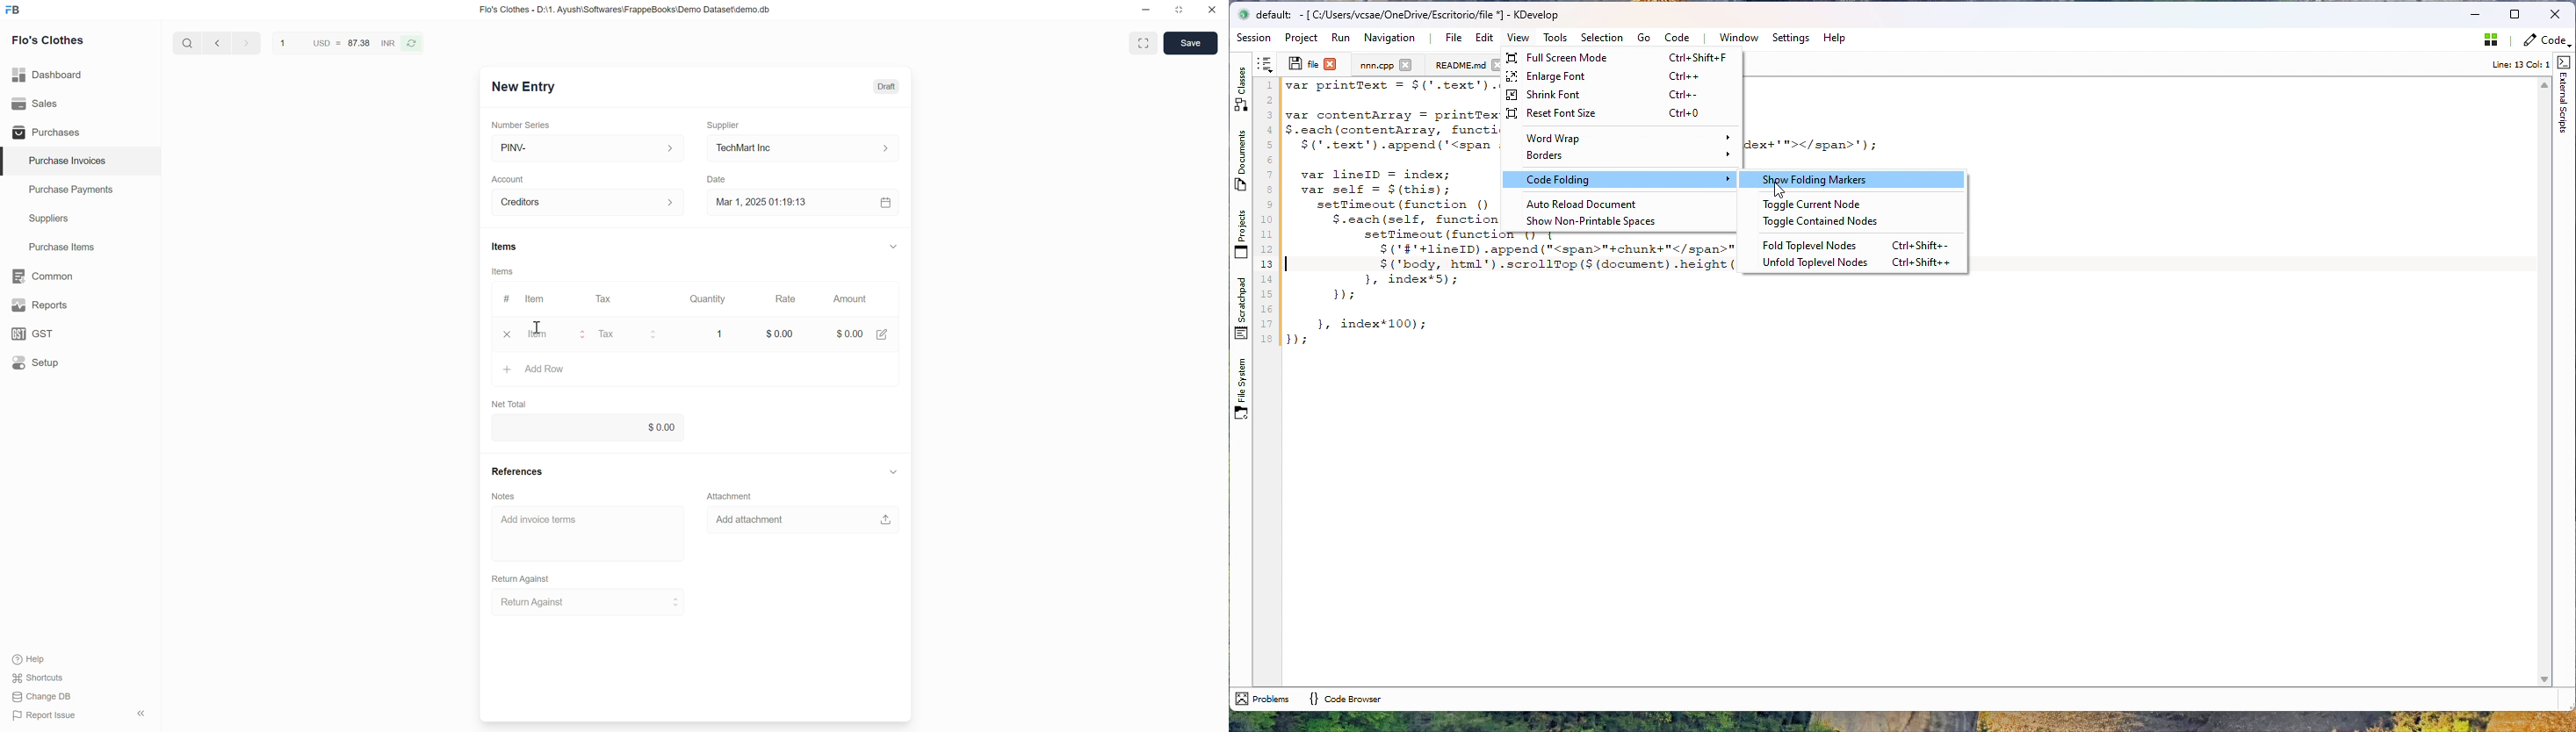 This screenshot has width=2576, height=756. I want to click on expand, so click(893, 246).